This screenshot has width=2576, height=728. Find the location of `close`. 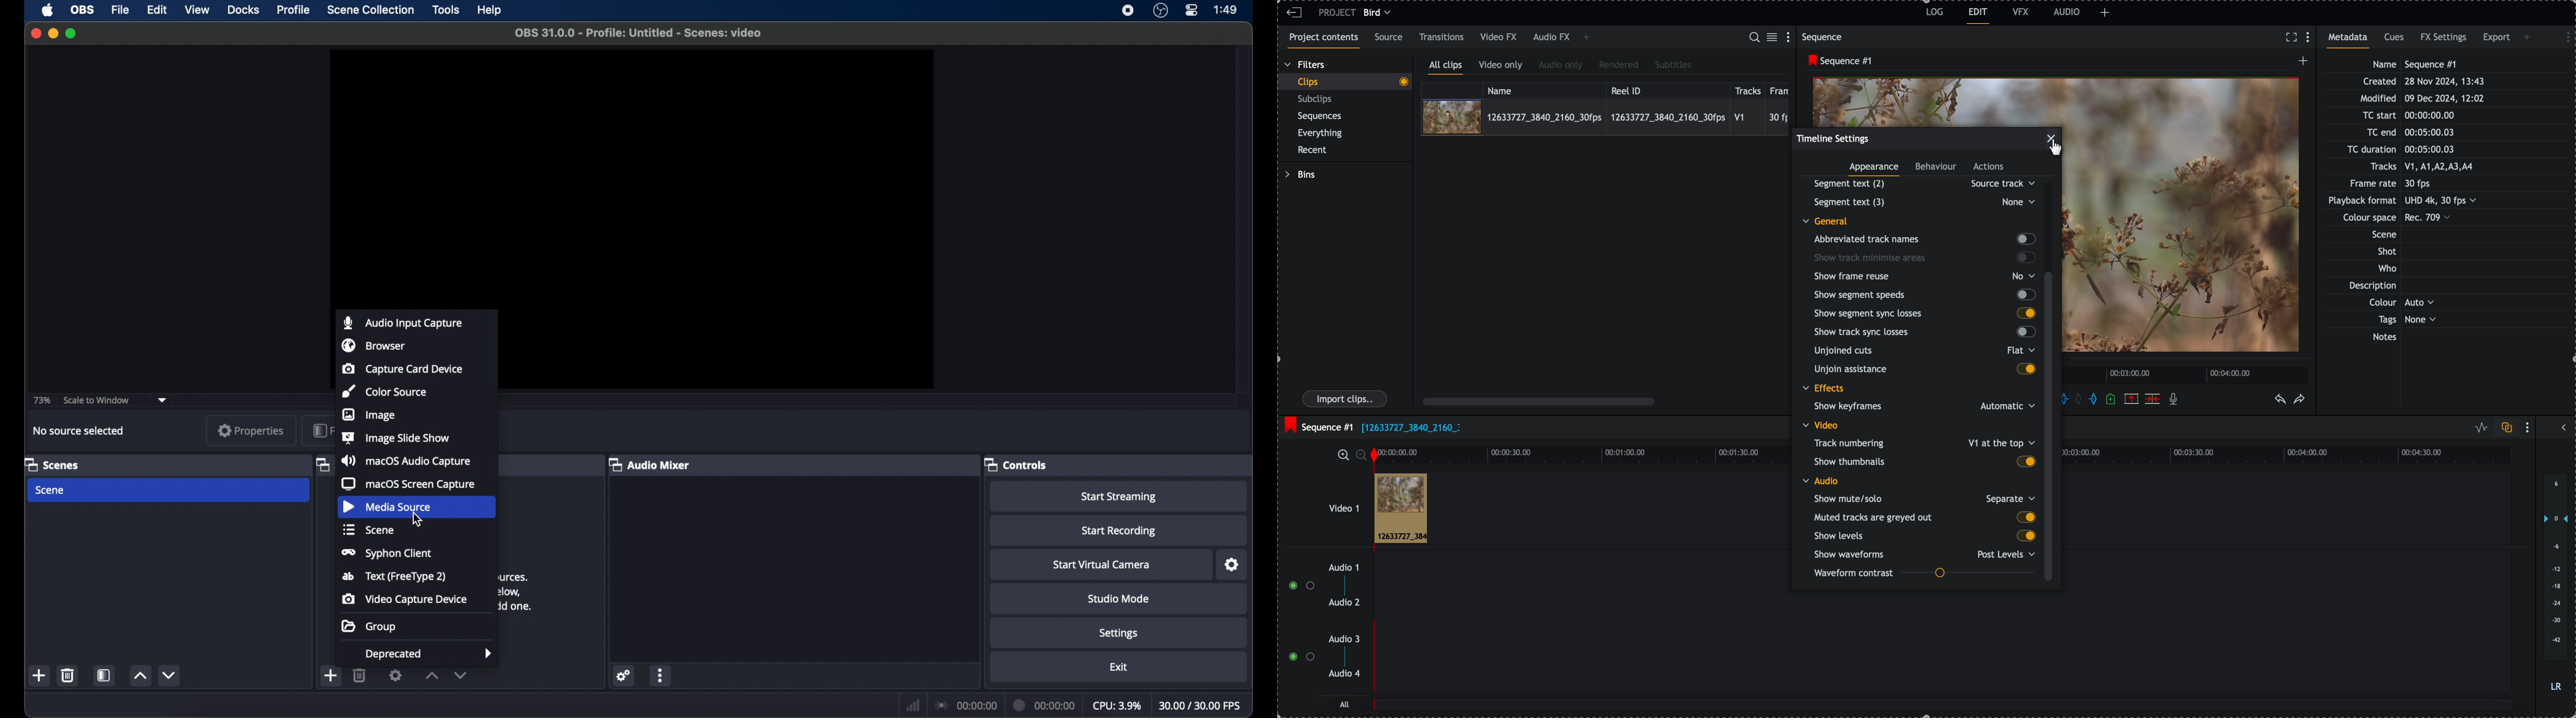

close is located at coordinates (35, 33).